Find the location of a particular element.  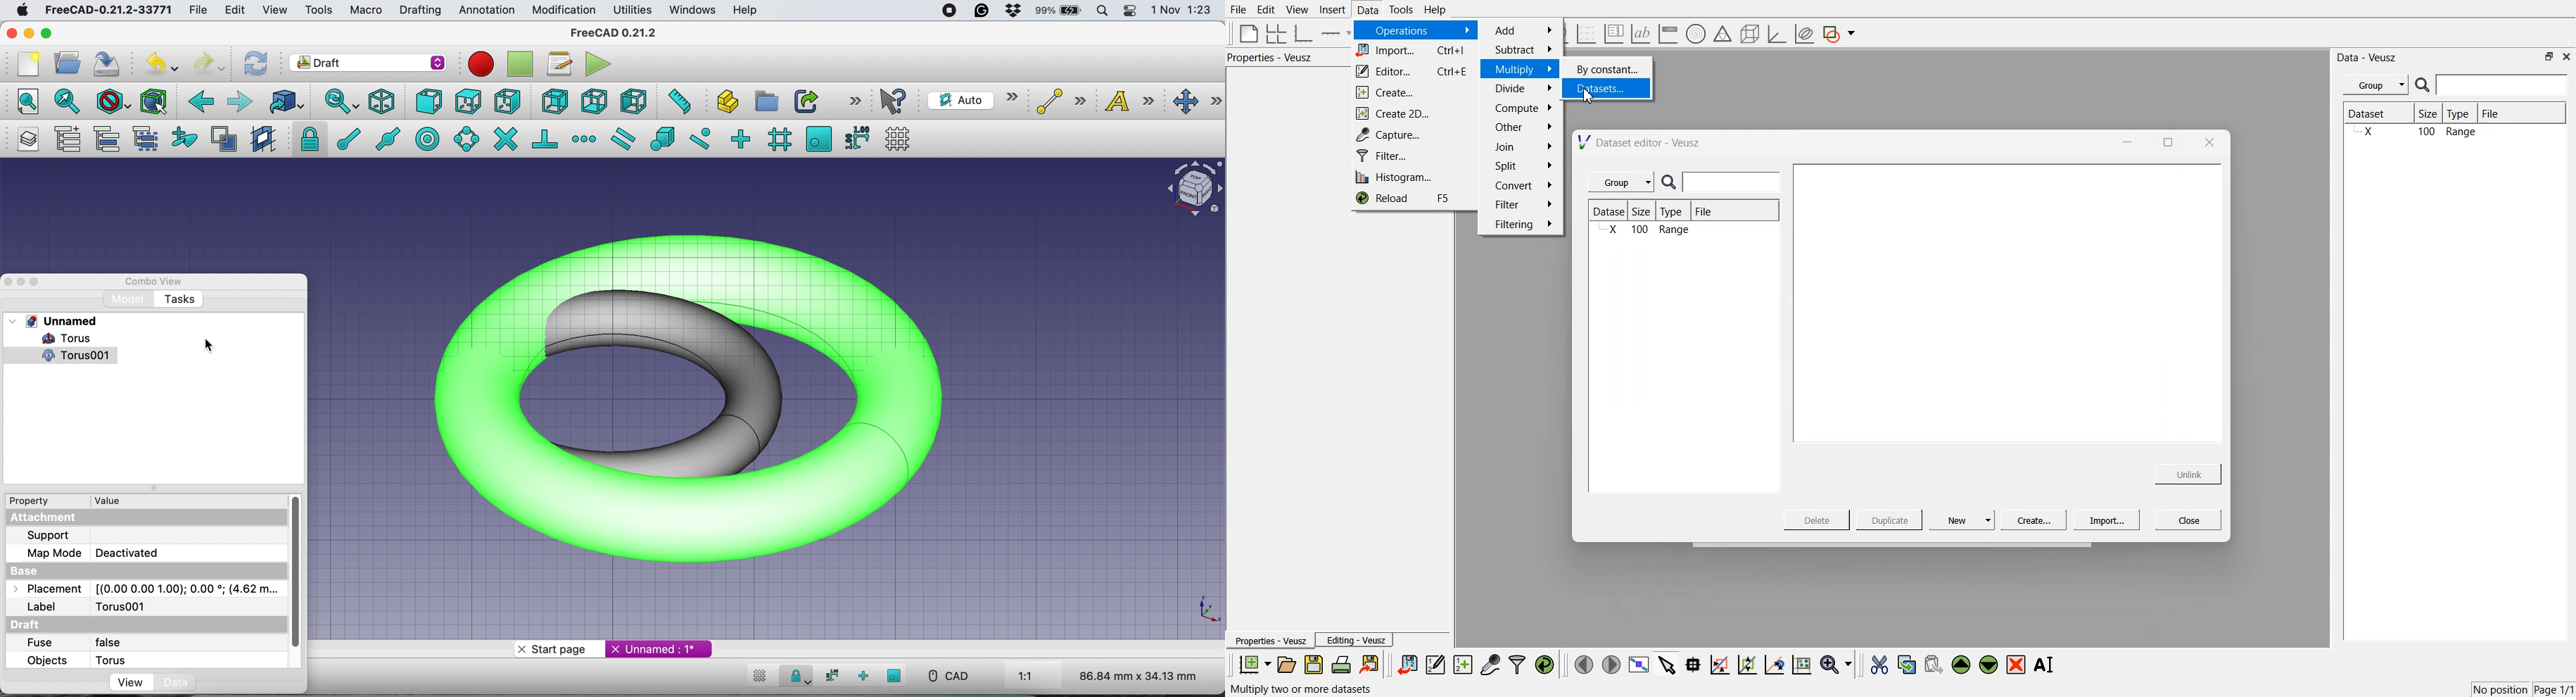

View is located at coordinates (1296, 10).